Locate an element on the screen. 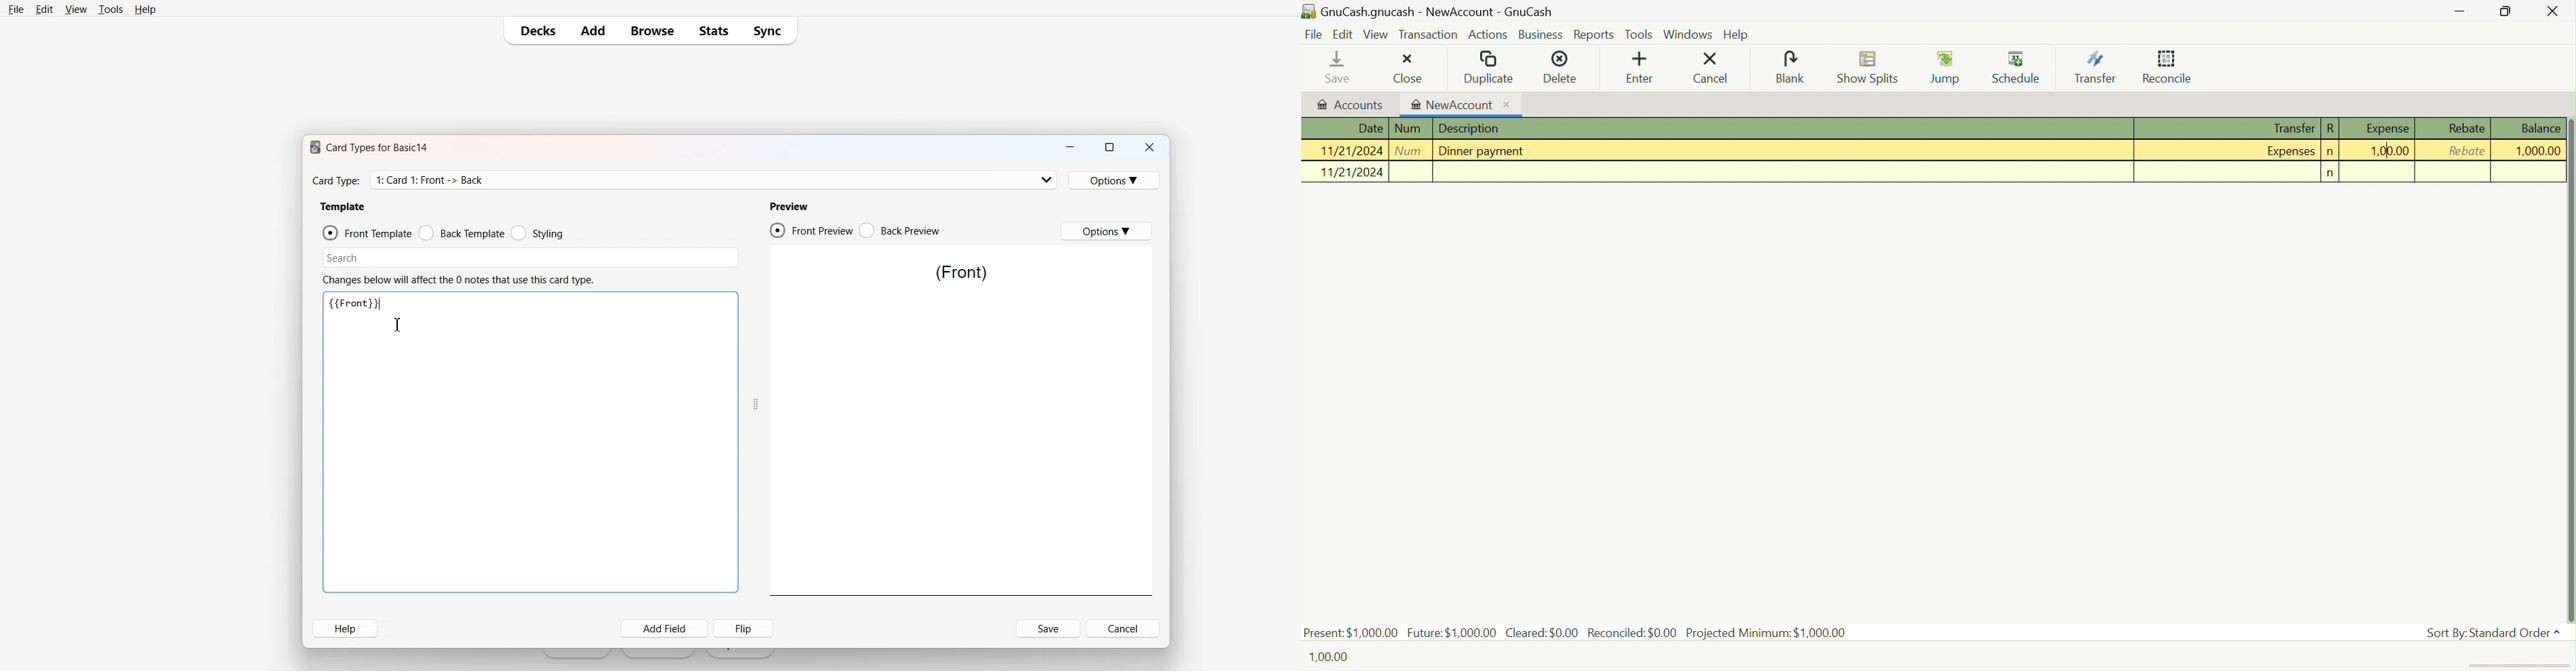  Cancel is located at coordinates (1123, 628).